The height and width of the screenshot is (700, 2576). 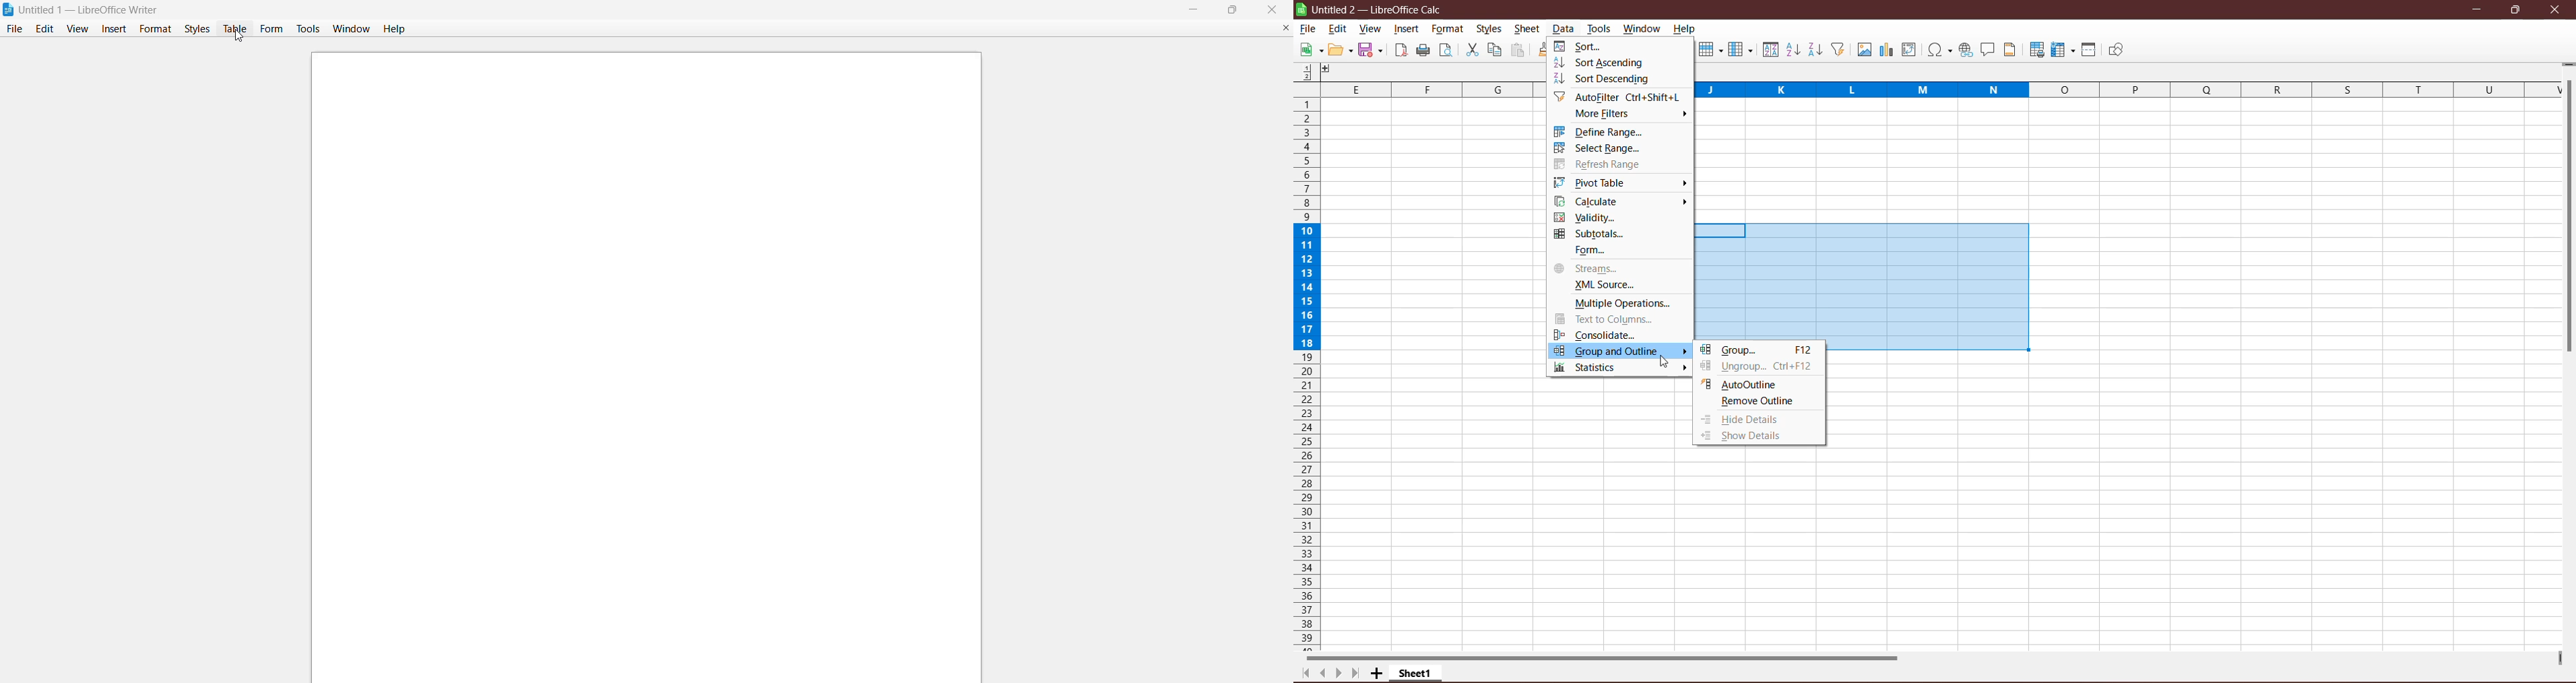 I want to click on | Untitled 1 — LibreOffice Writer, so click(x=90, y=9).